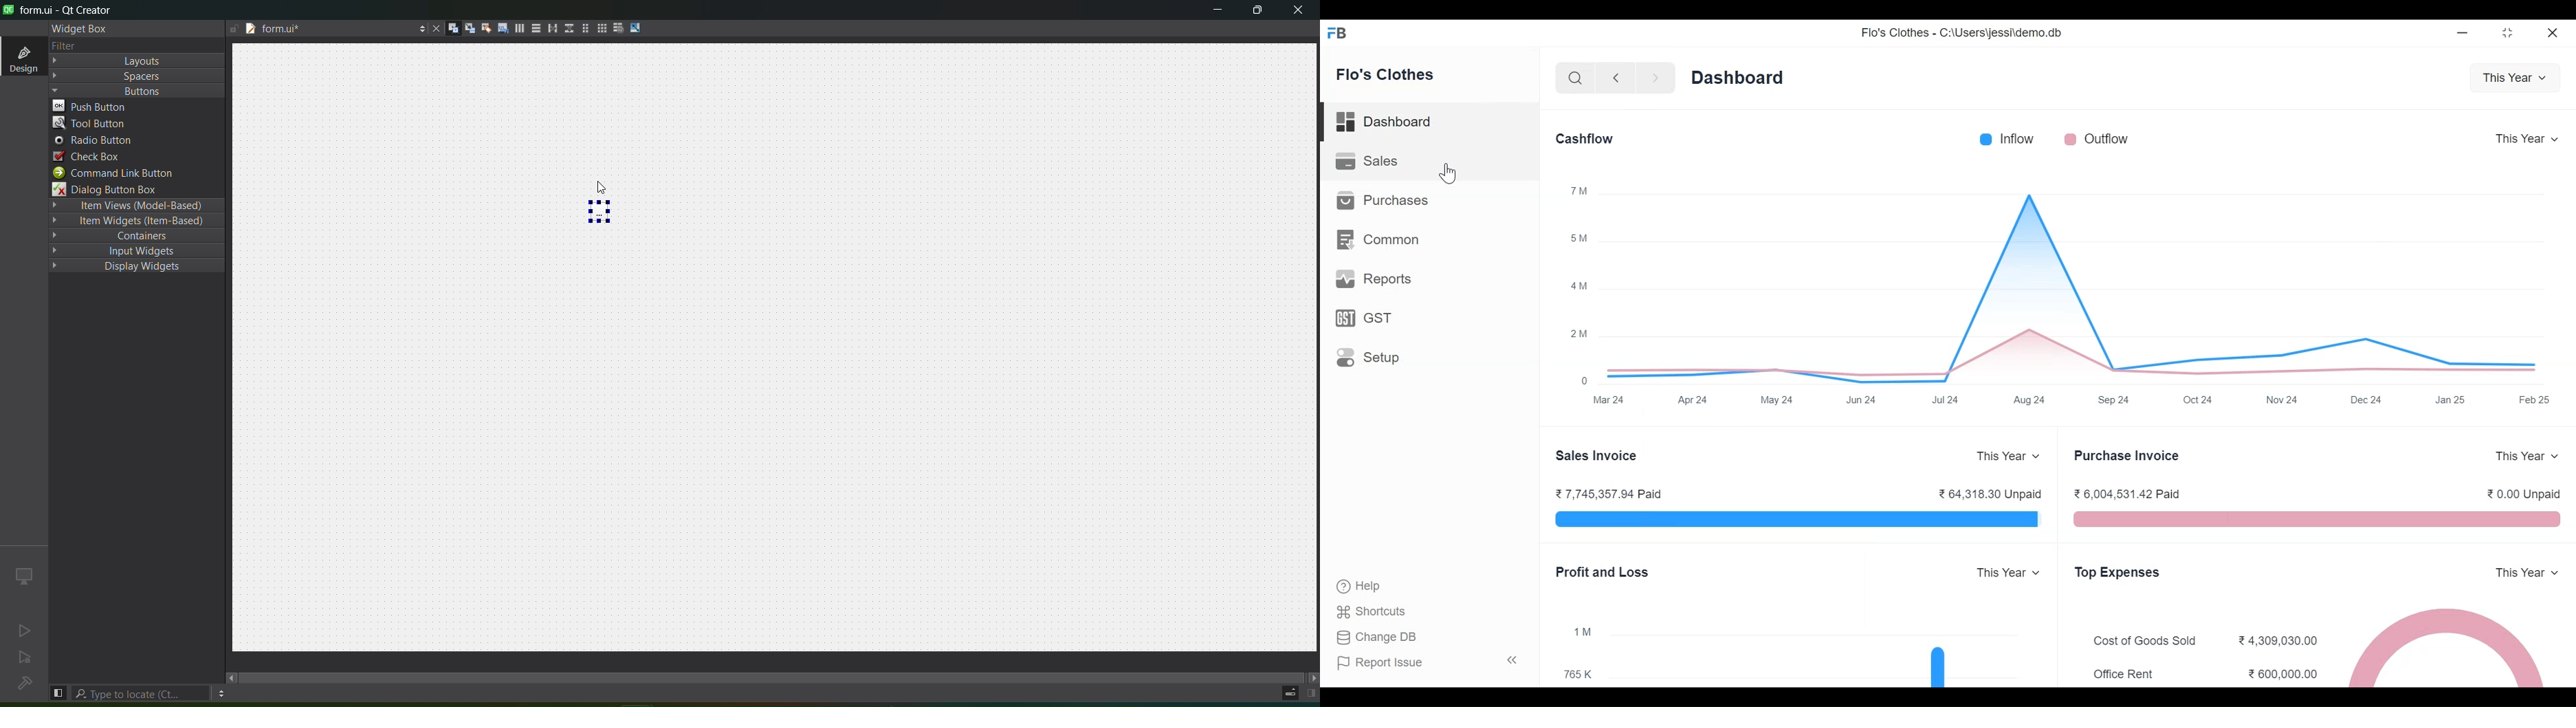 The width and height of the screenshot is (2576, 728). Describe the element at coordinates (2282, 400) in the screenshot. I see `Nov 24` at that location.